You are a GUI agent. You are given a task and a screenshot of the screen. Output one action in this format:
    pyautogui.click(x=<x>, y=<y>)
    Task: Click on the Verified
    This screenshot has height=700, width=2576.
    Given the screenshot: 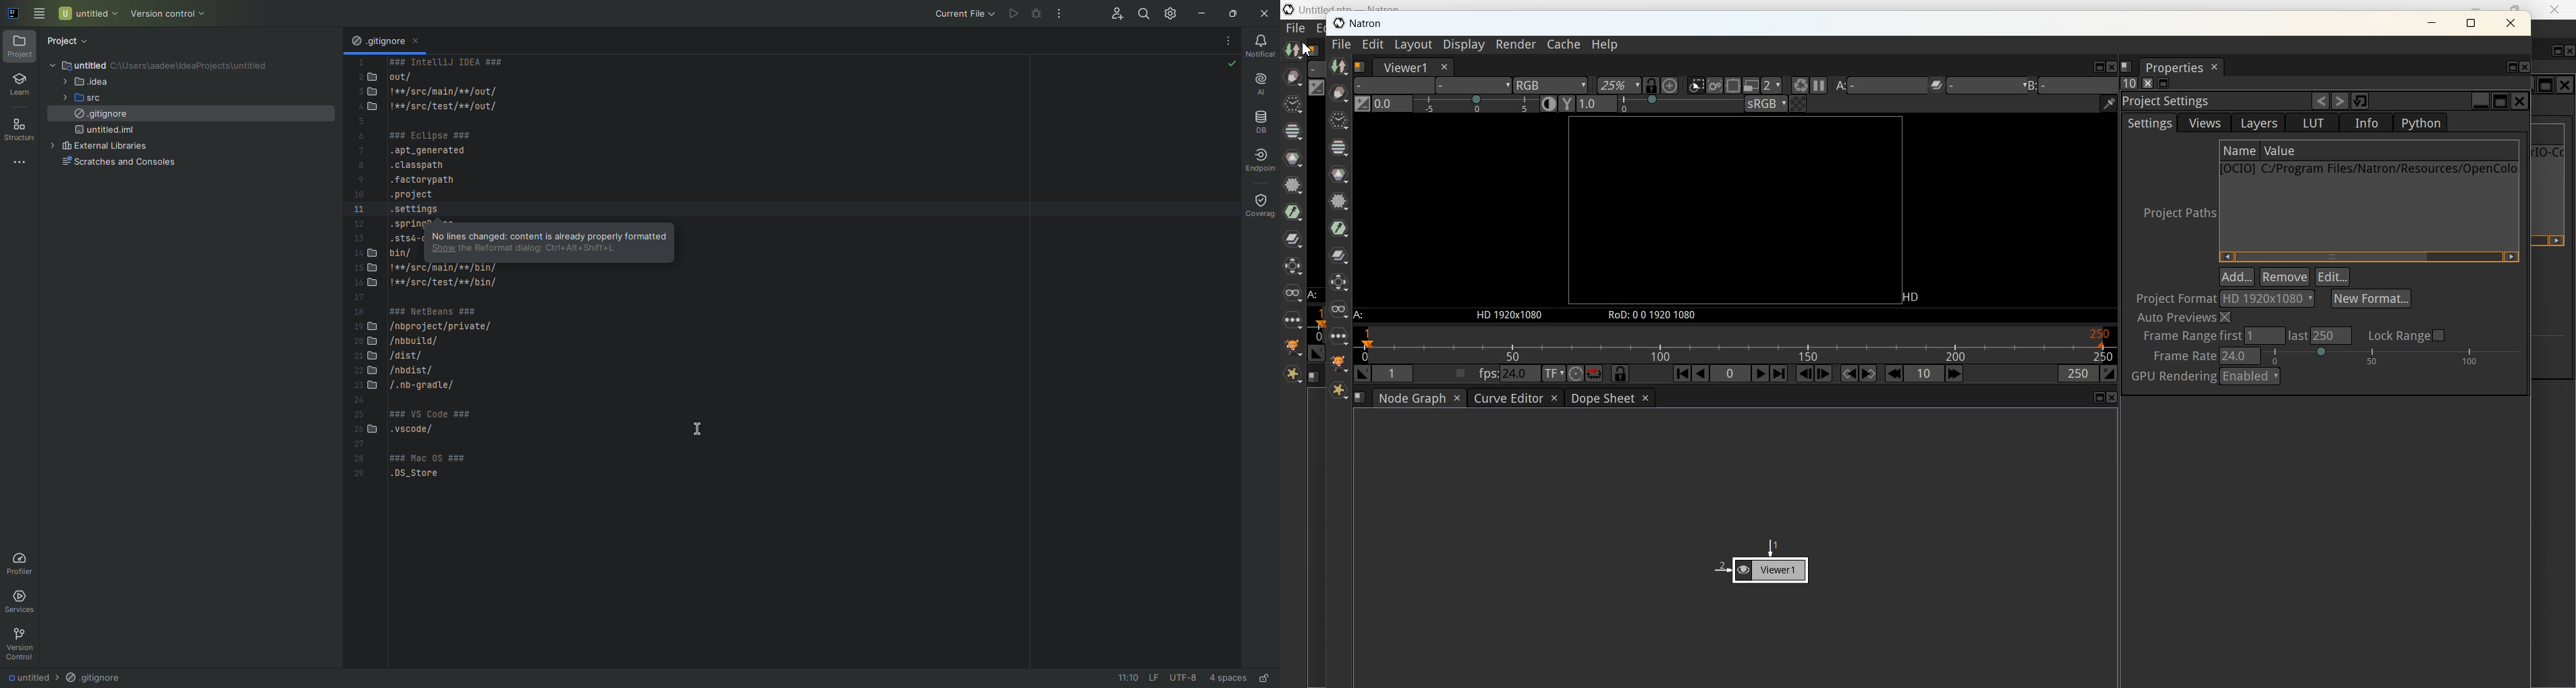 What is the action you would take?
    pyautogui.click(x=1231, y=64)
    